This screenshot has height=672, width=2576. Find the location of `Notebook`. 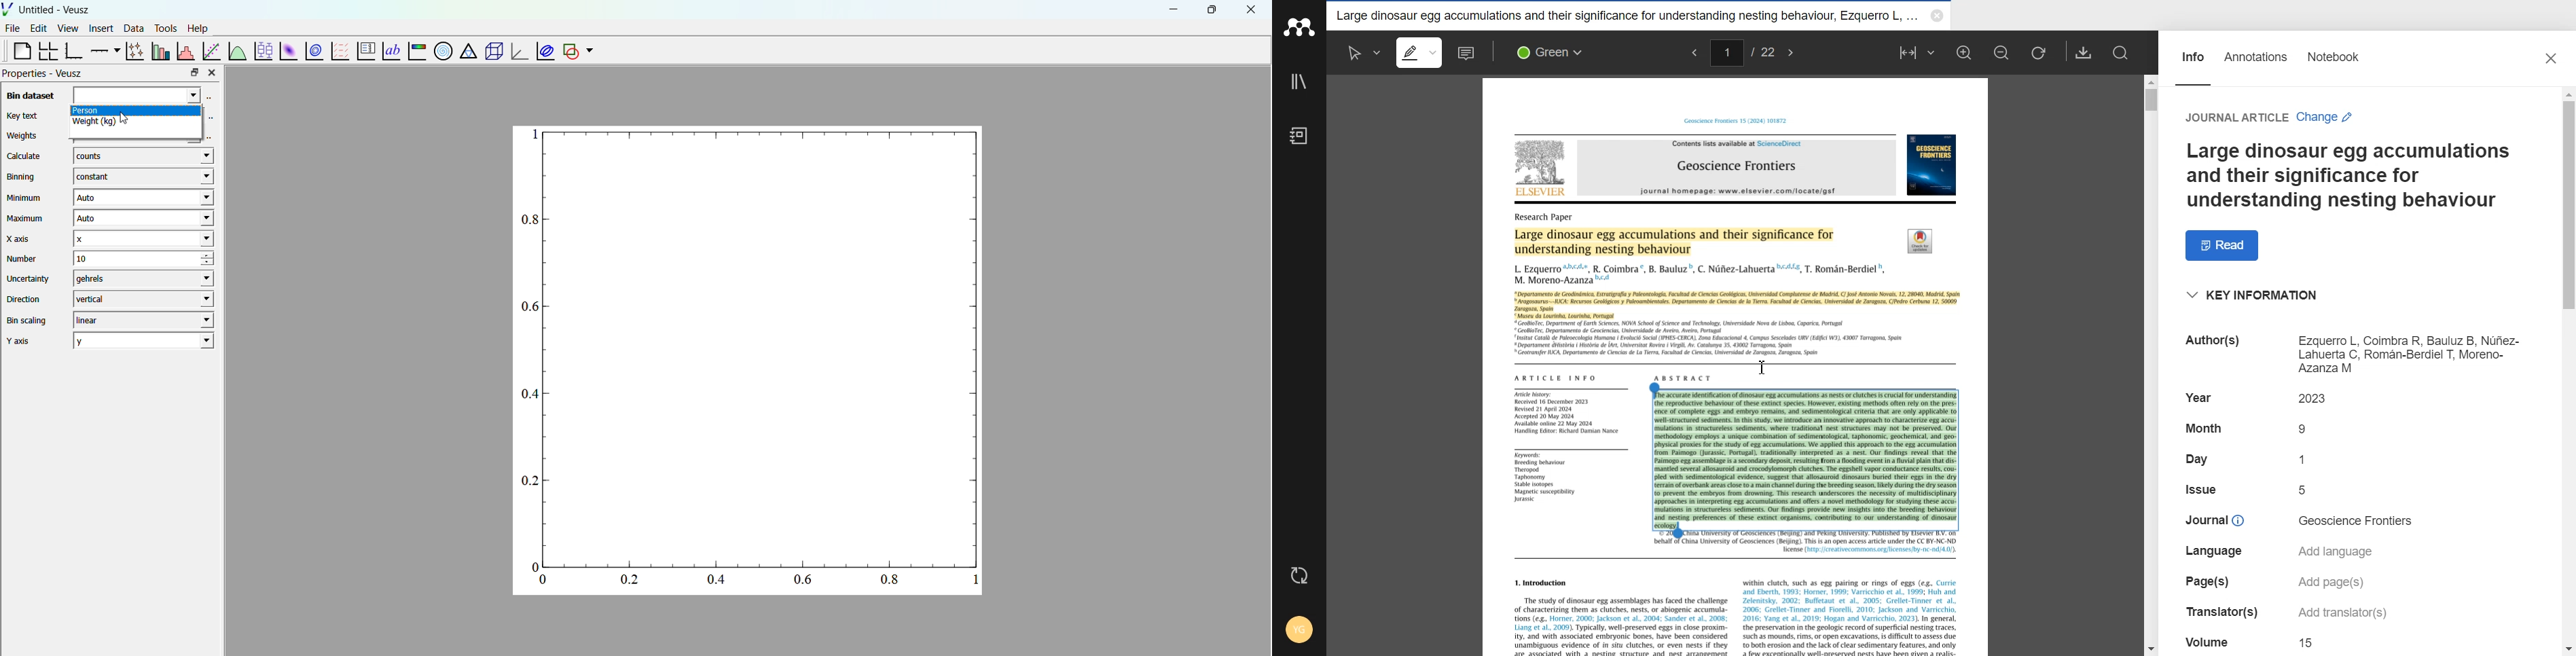

Notebook is located at coordinates (2334, 65).